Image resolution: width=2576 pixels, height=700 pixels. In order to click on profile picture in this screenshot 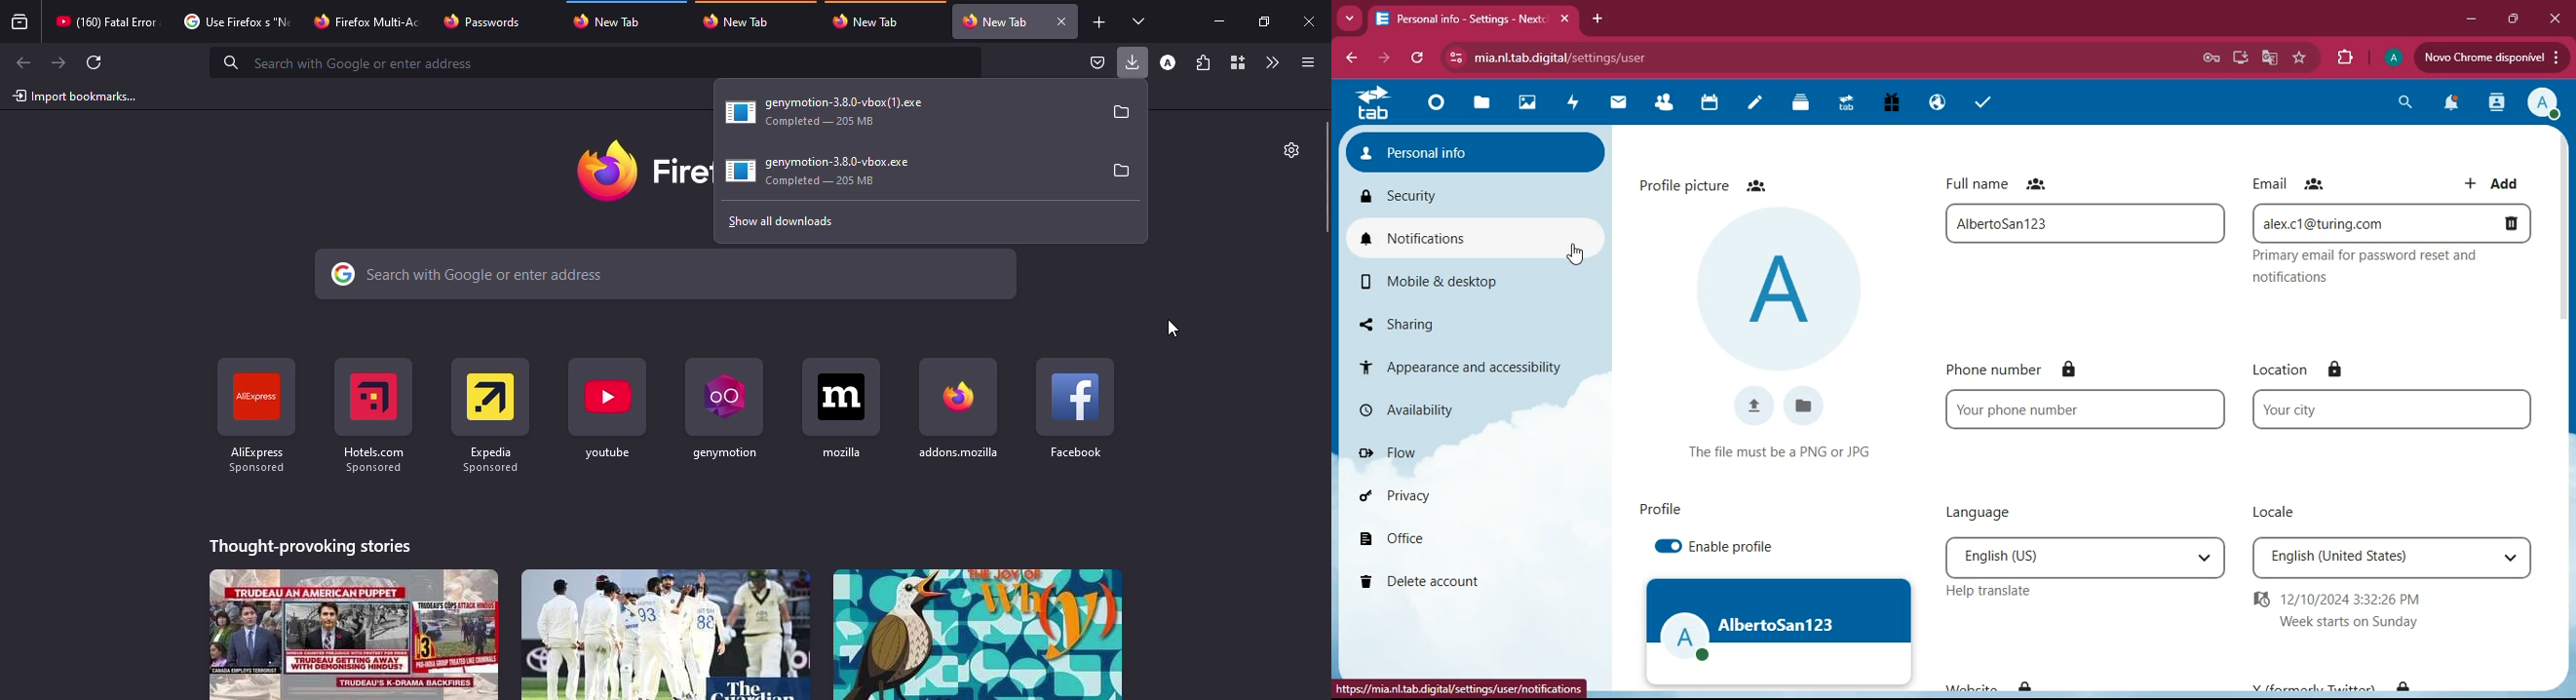, I will do `click(1716, 183)`.